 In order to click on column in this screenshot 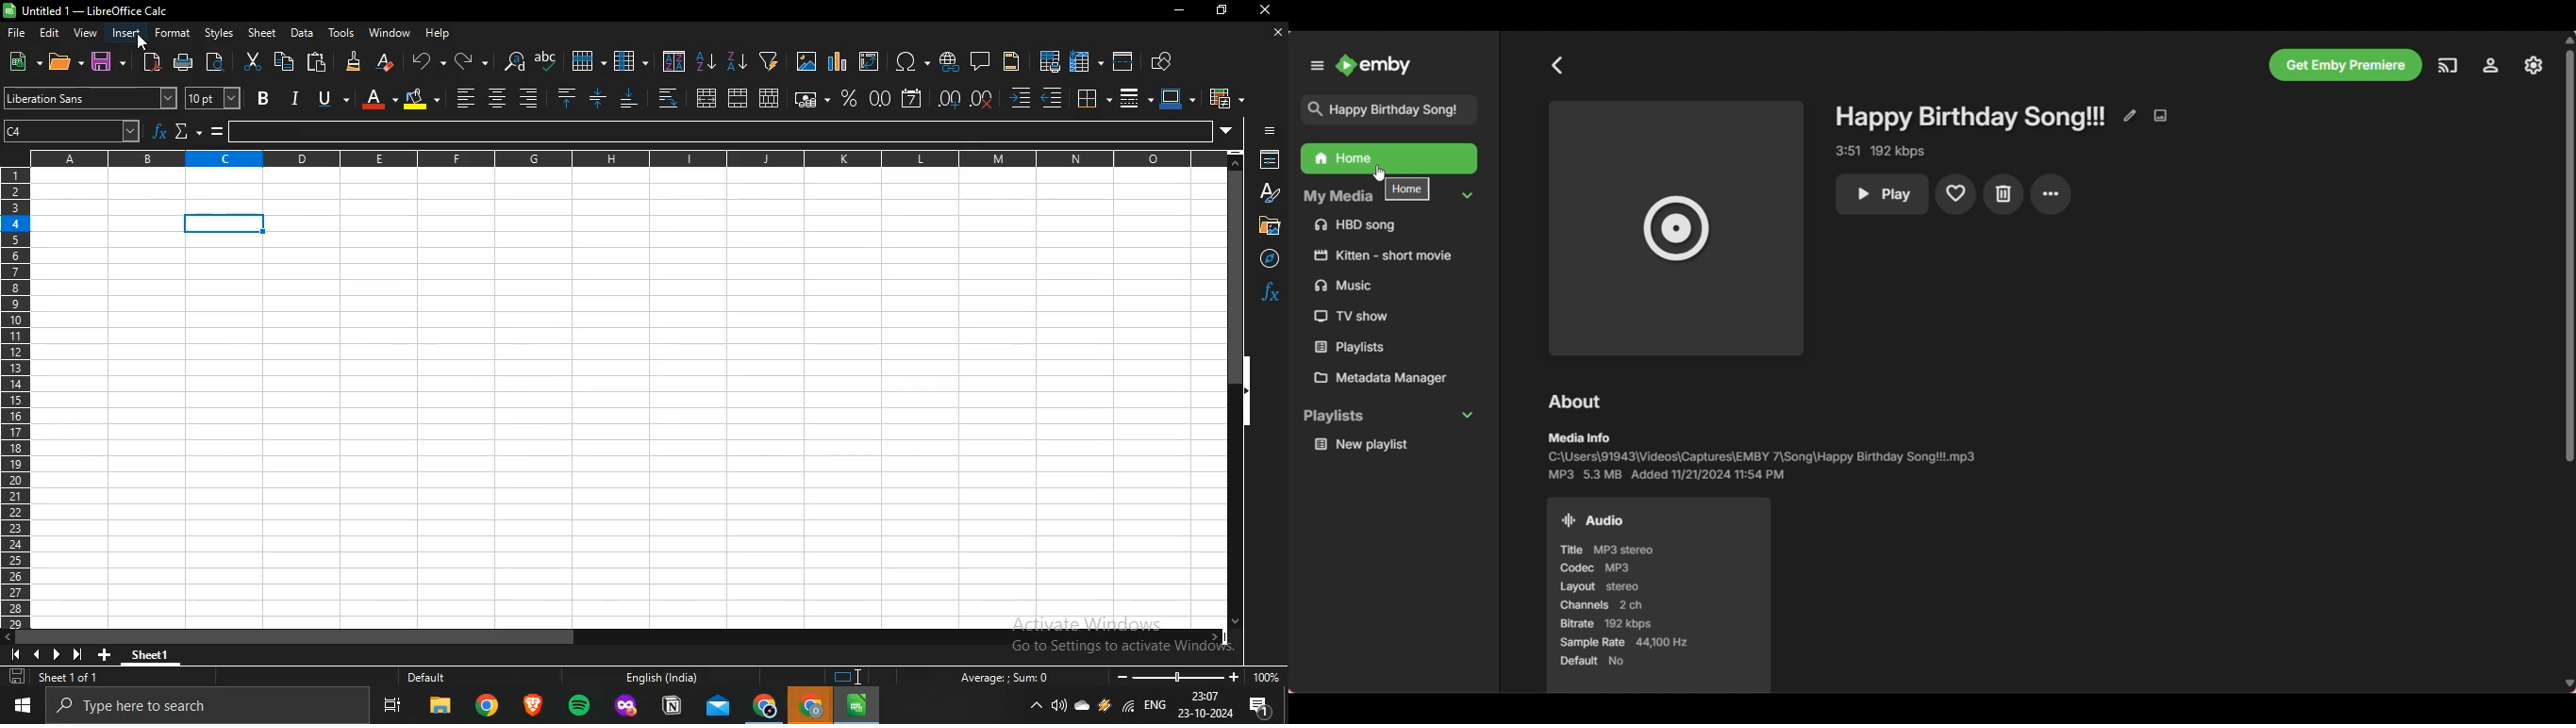, I will do `click(633, 159)`.